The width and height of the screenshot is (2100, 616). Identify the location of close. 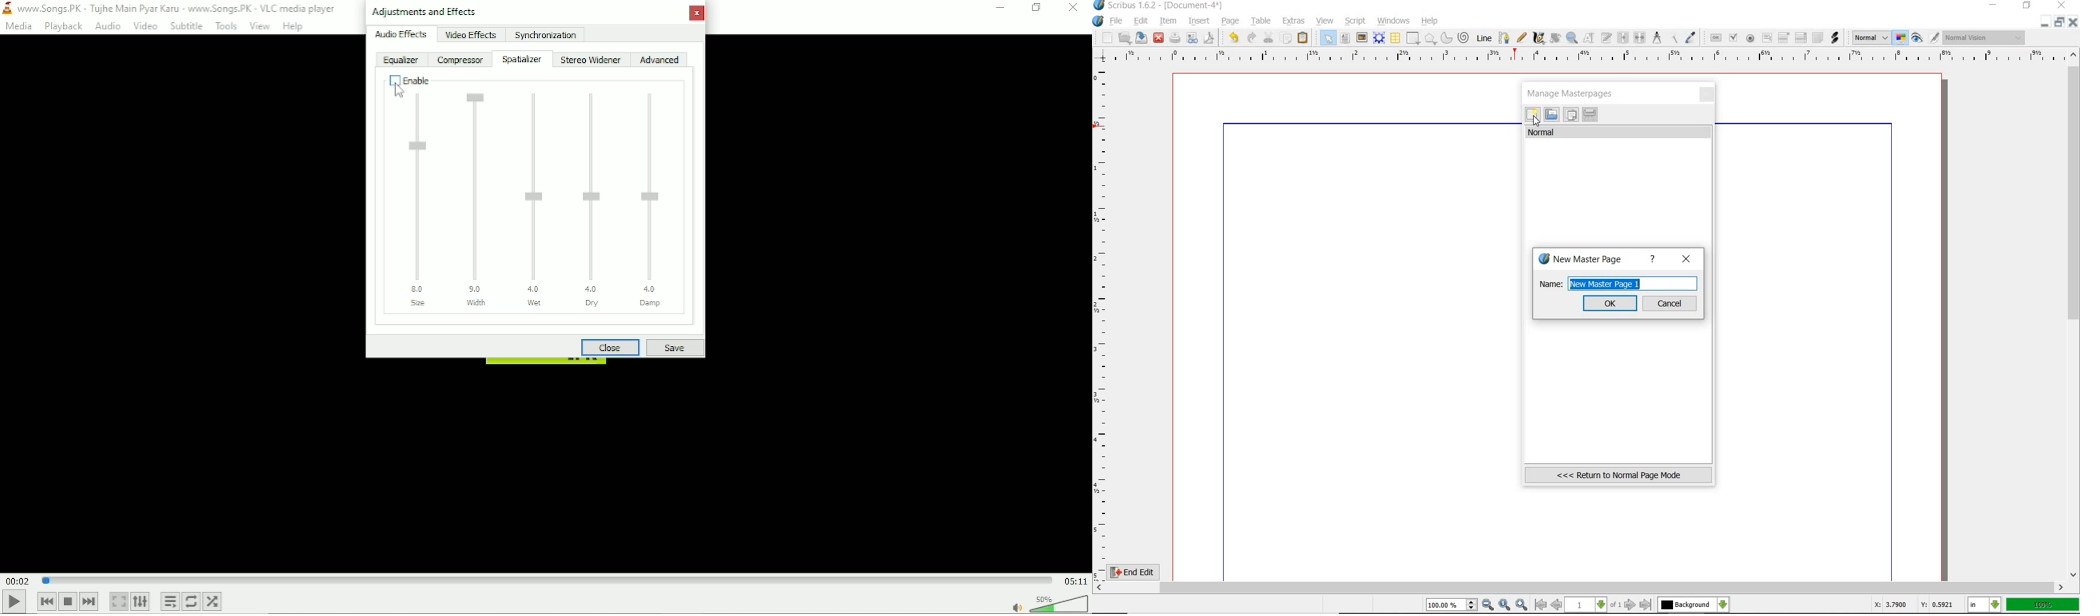
(2074, 22).